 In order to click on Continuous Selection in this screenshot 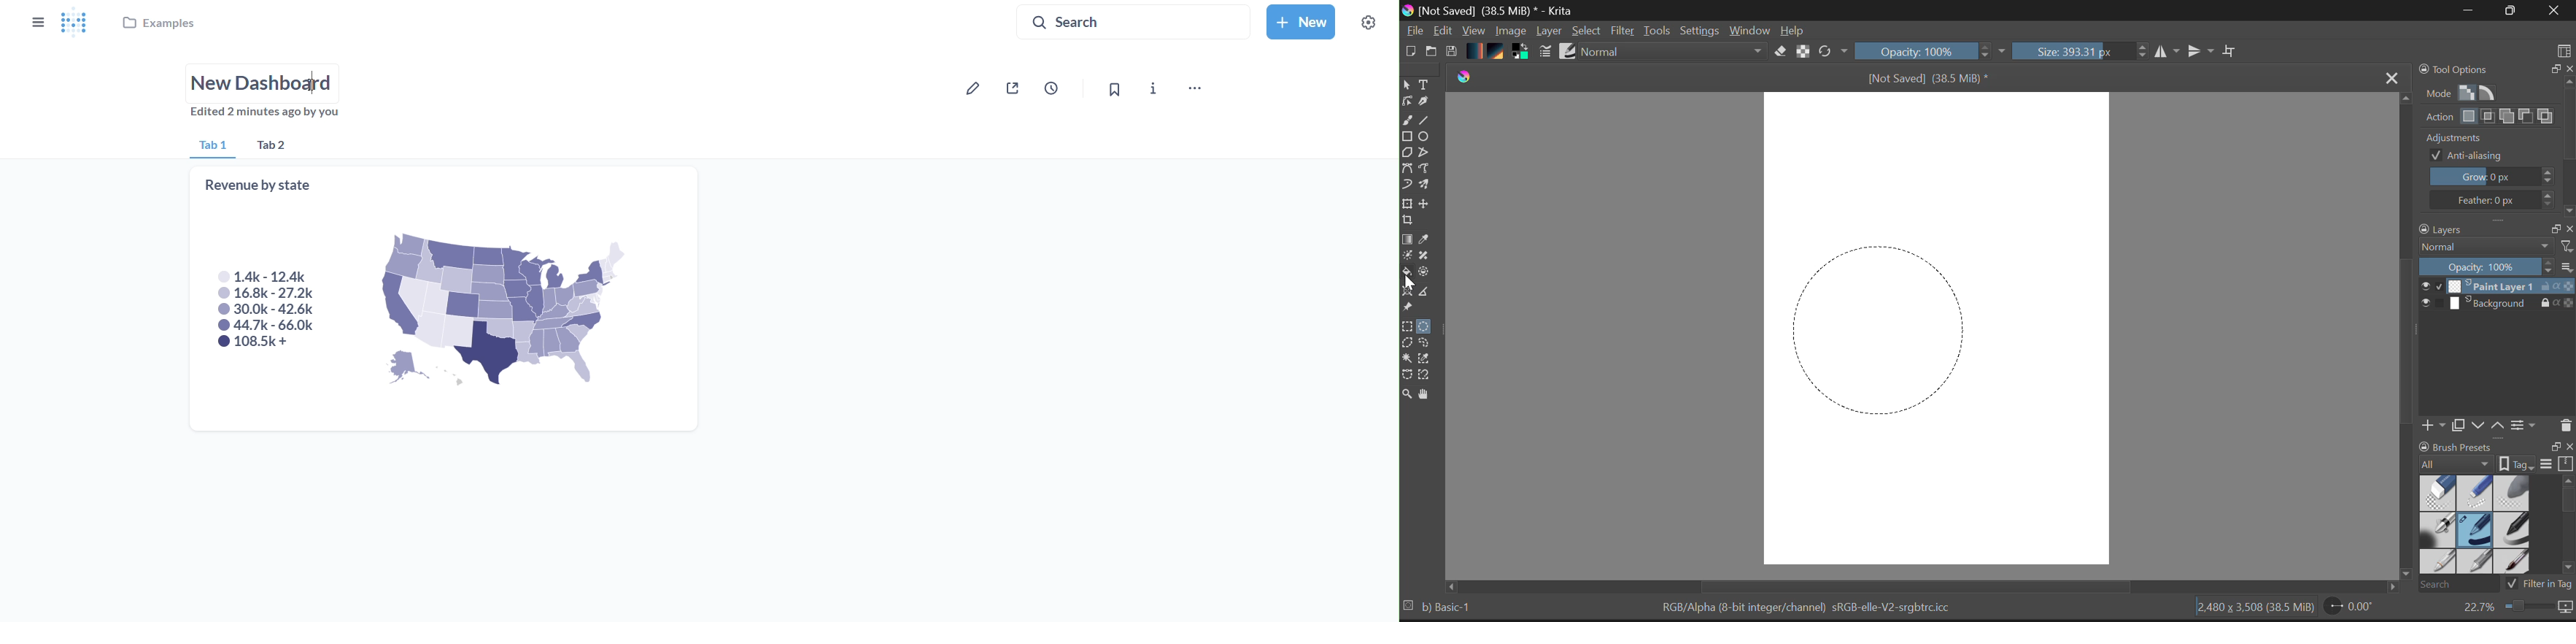, I will do `click(1409, 359)`.